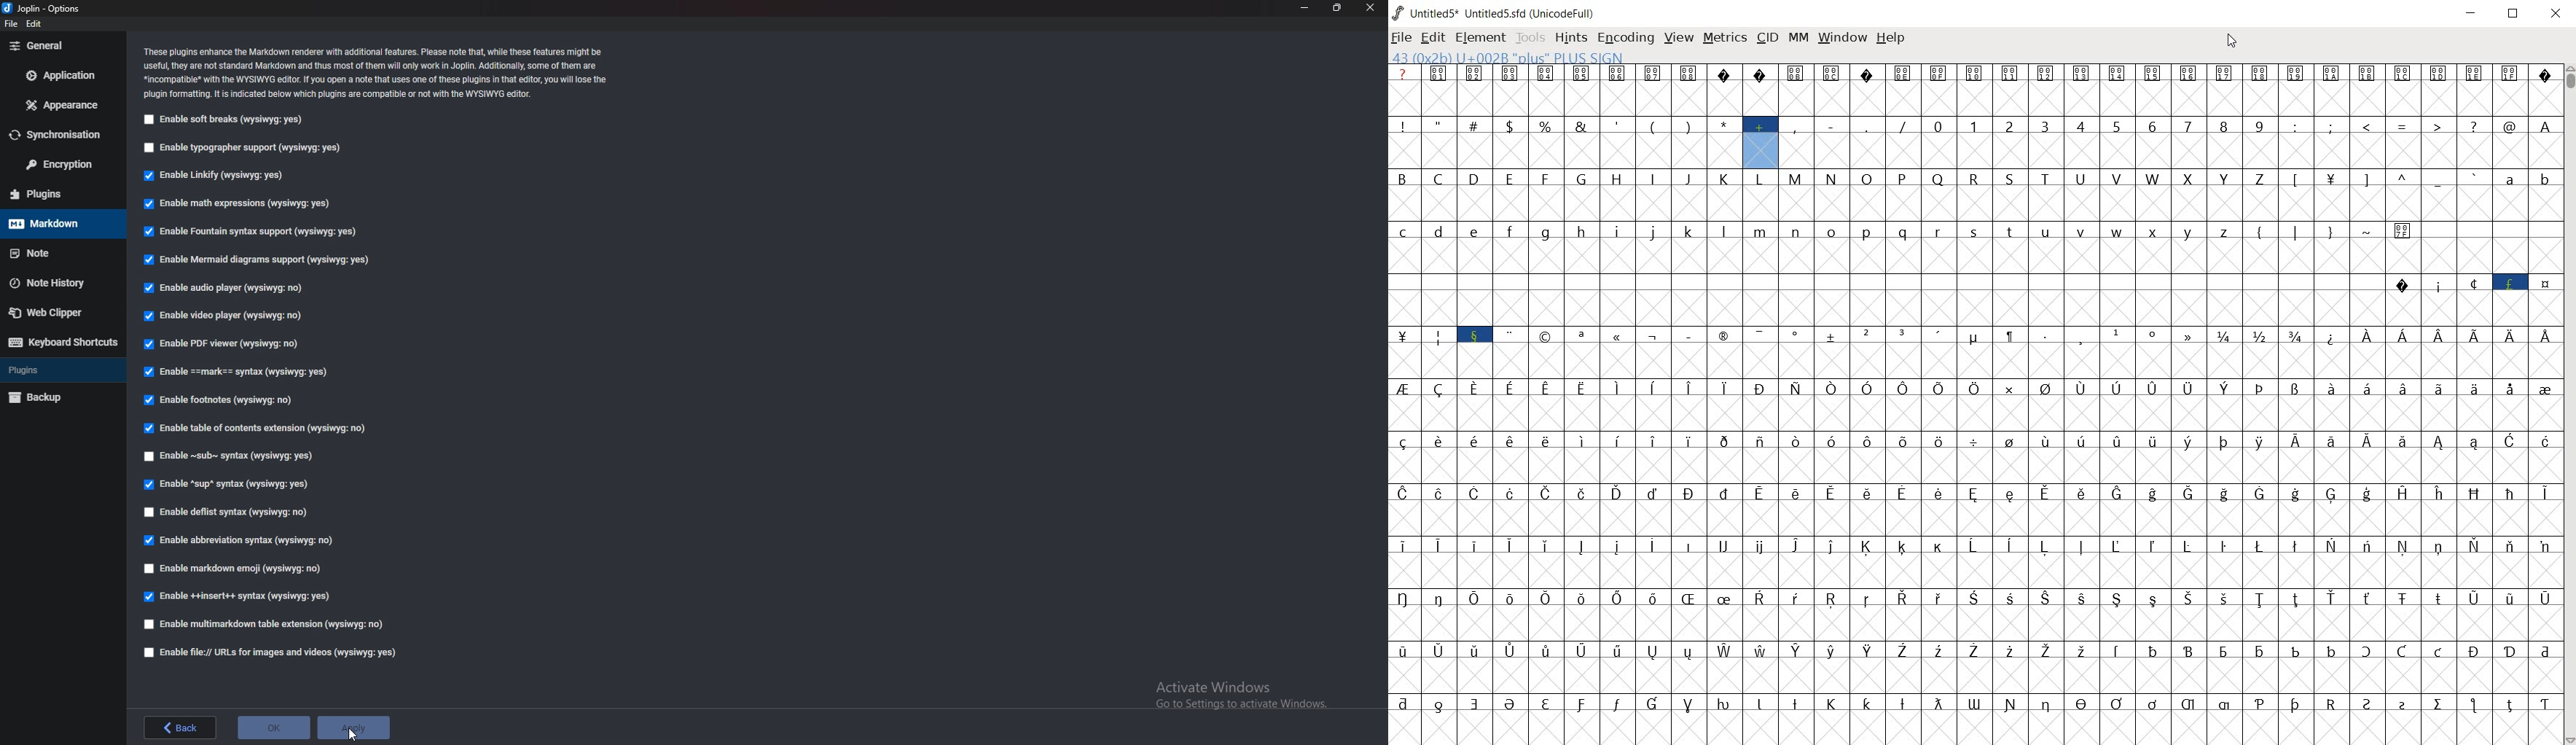  I want to click on hints, so click(1569, 37).